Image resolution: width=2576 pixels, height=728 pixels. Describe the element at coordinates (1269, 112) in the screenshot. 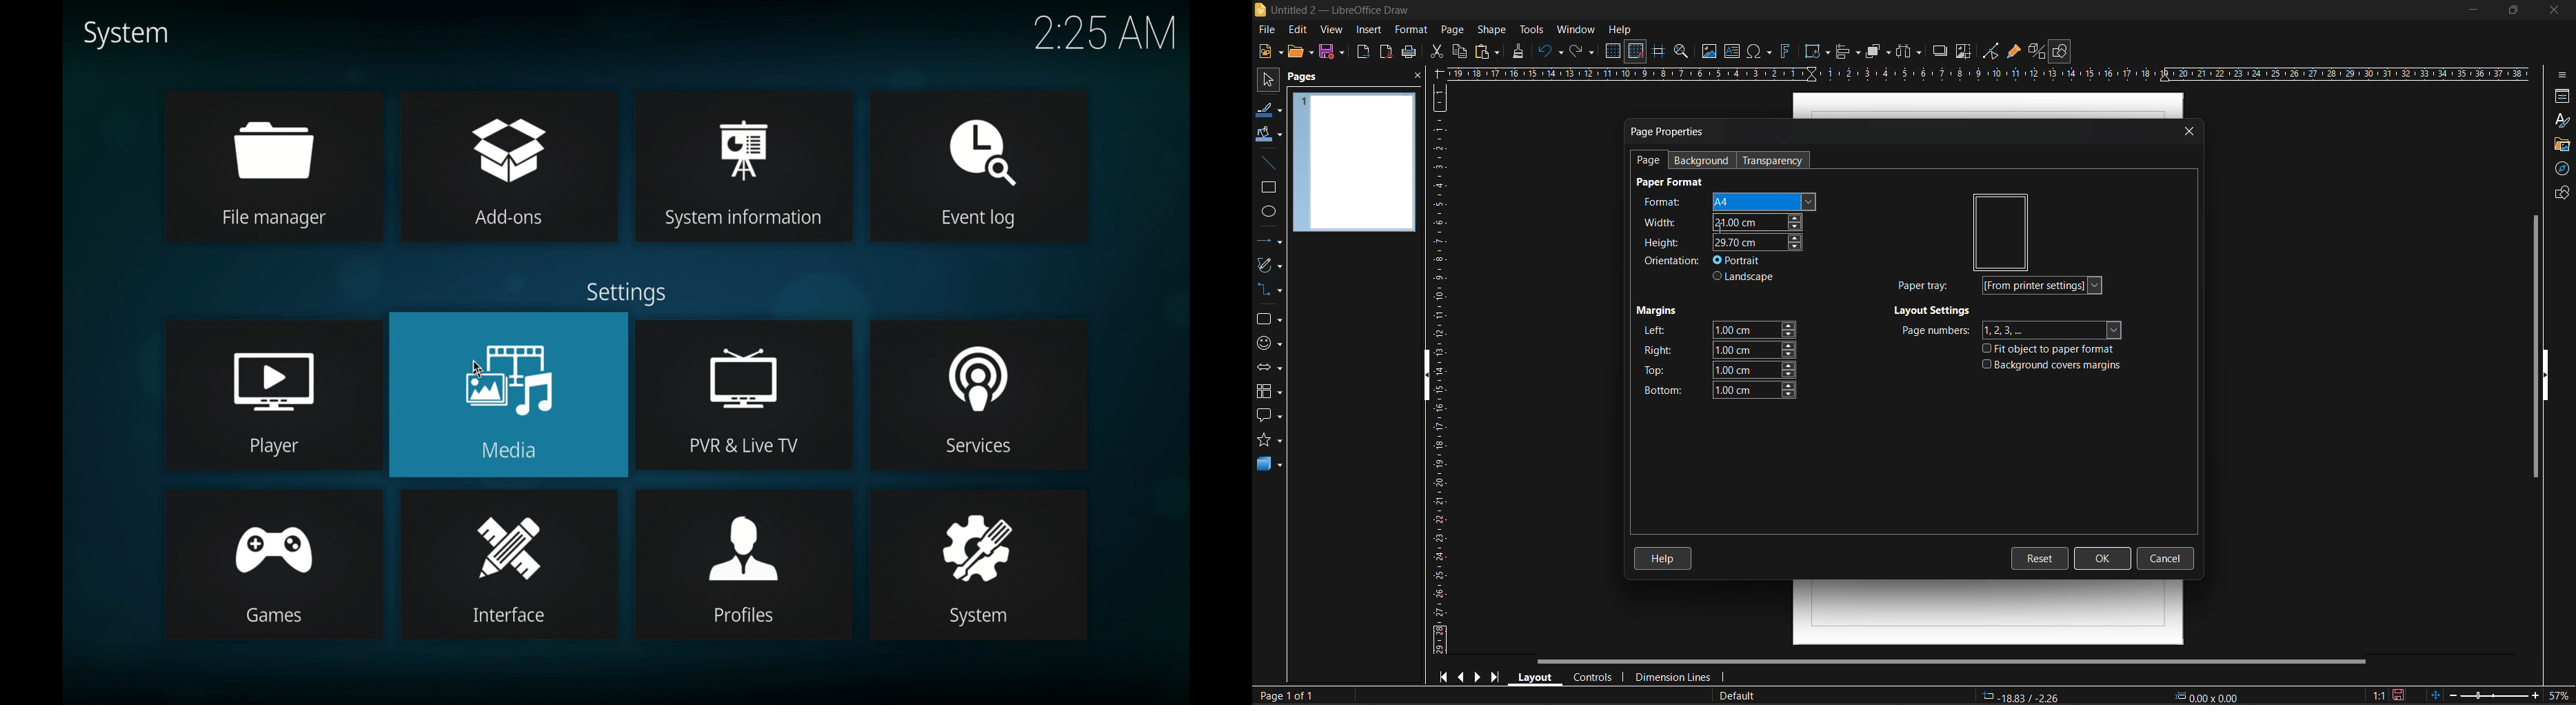

I see `line color` at that location.